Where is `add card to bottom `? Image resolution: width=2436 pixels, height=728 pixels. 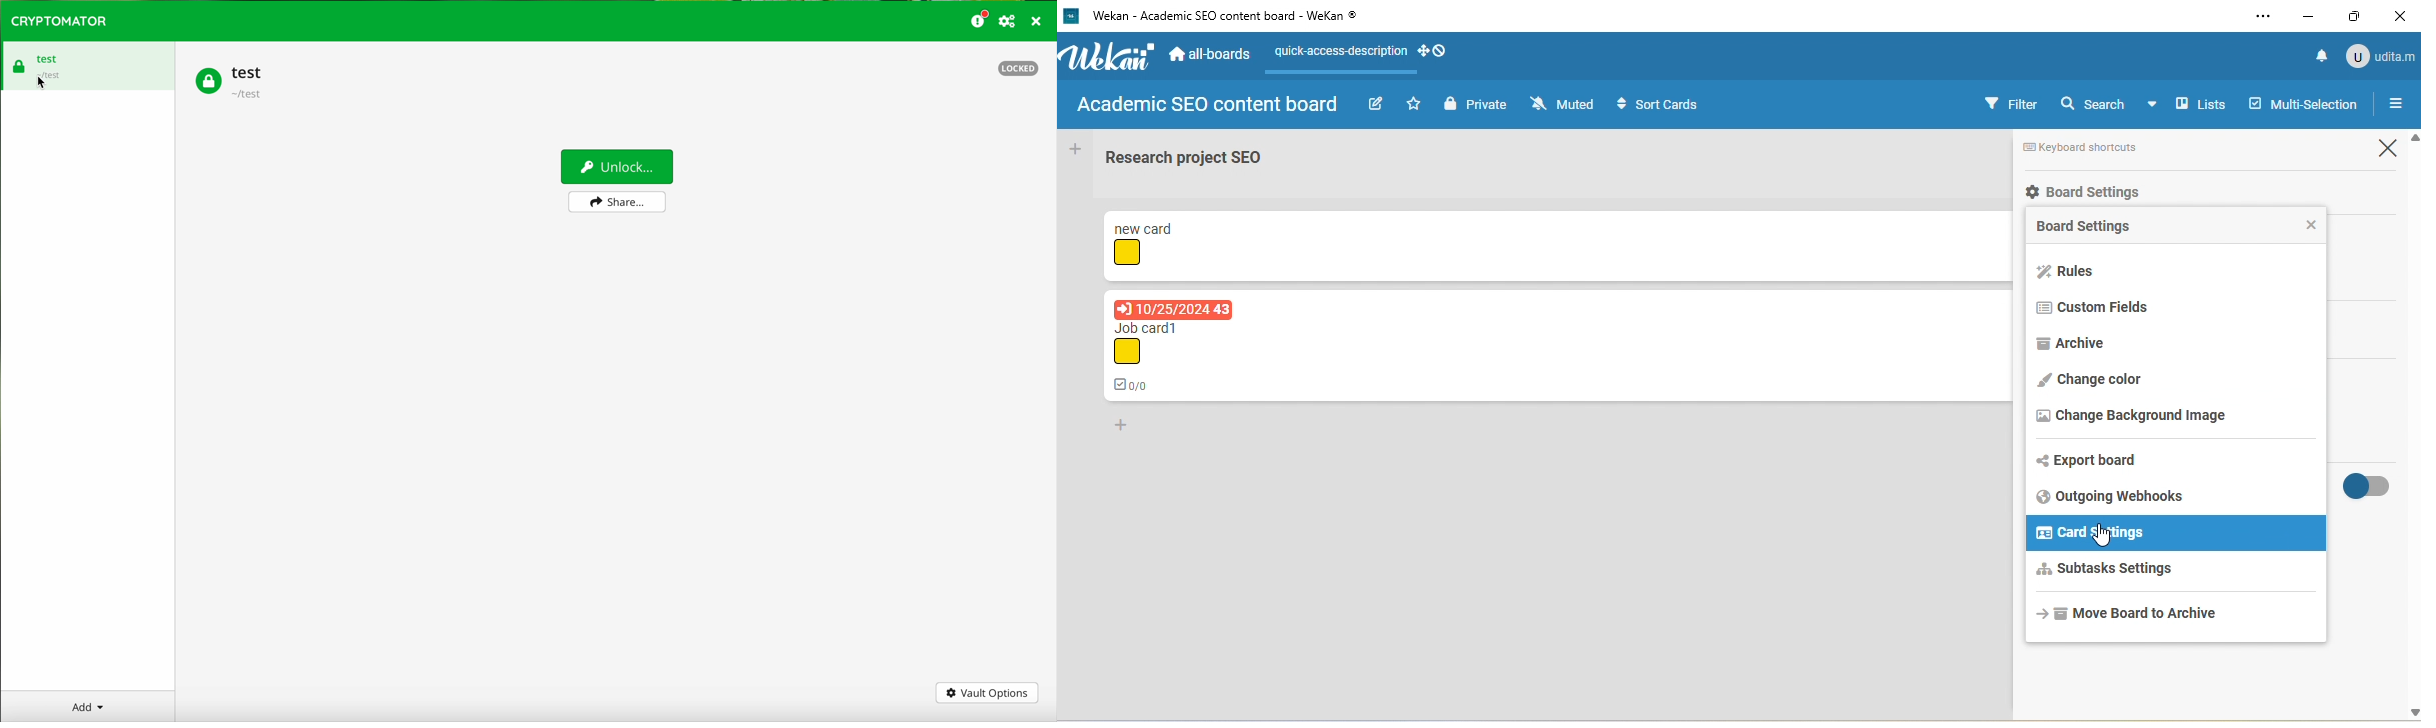
add card to bottom  is located at coordinates (1129, 428).